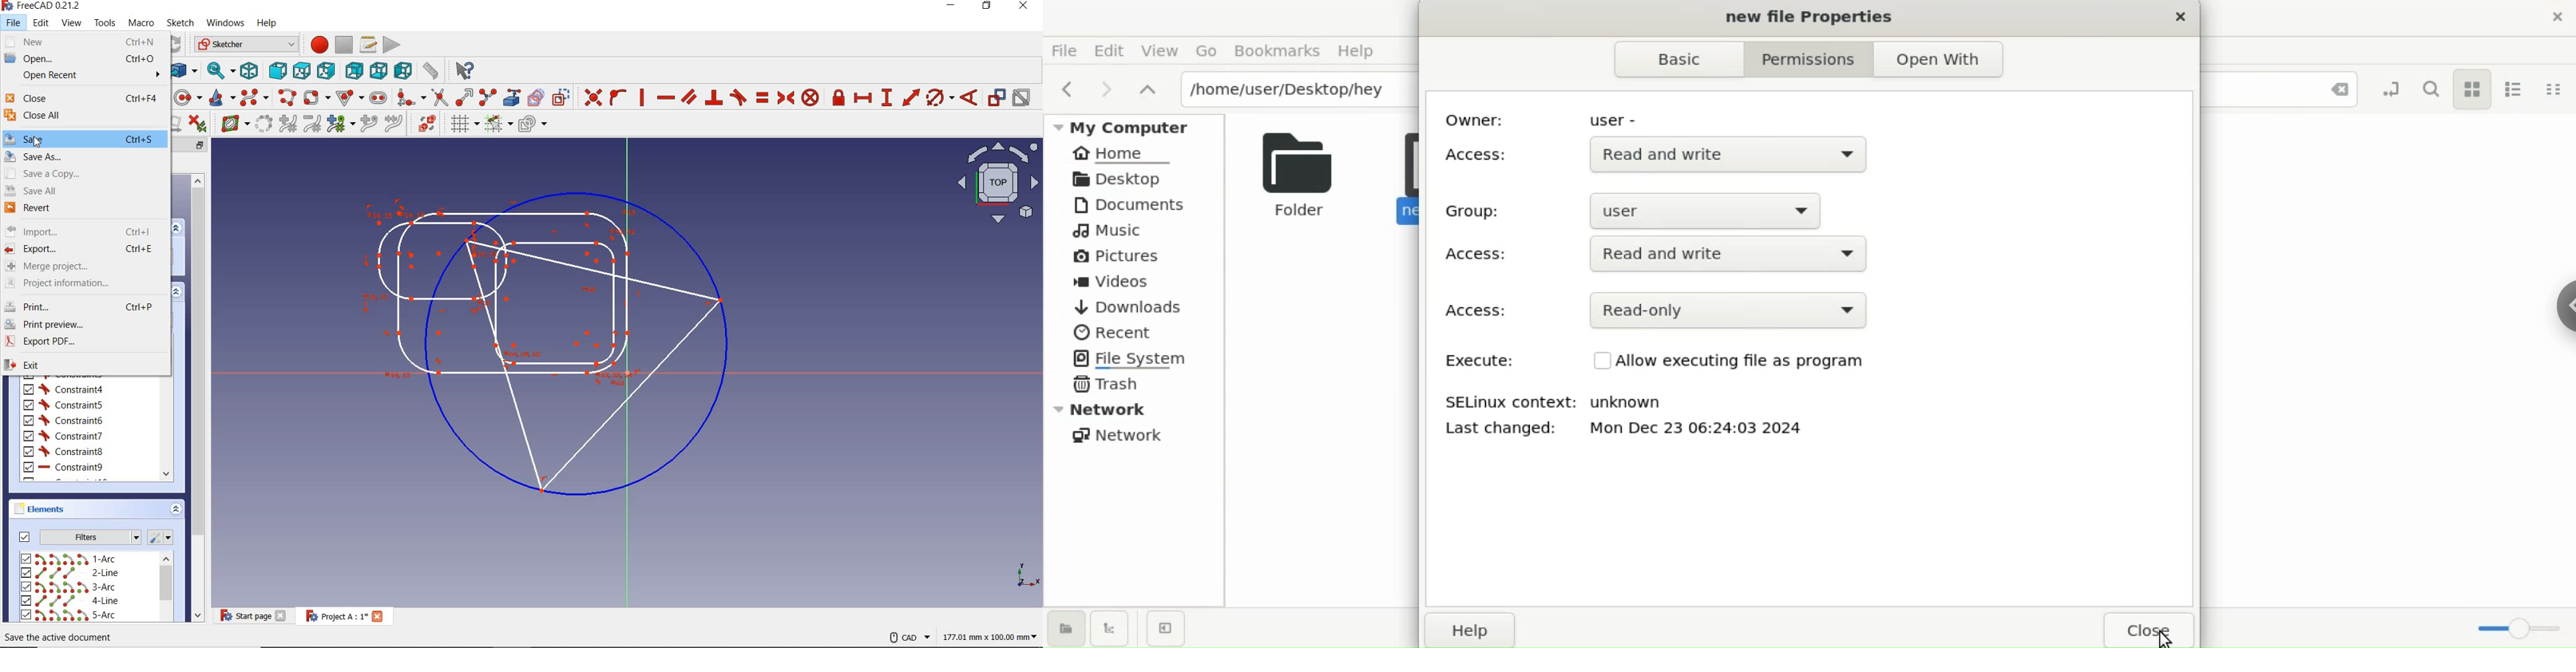 The image size is (2576, 672). What do you see at coordinates (282, 616) in the screenshot?
I see `close` at bounding box center [282, 616].